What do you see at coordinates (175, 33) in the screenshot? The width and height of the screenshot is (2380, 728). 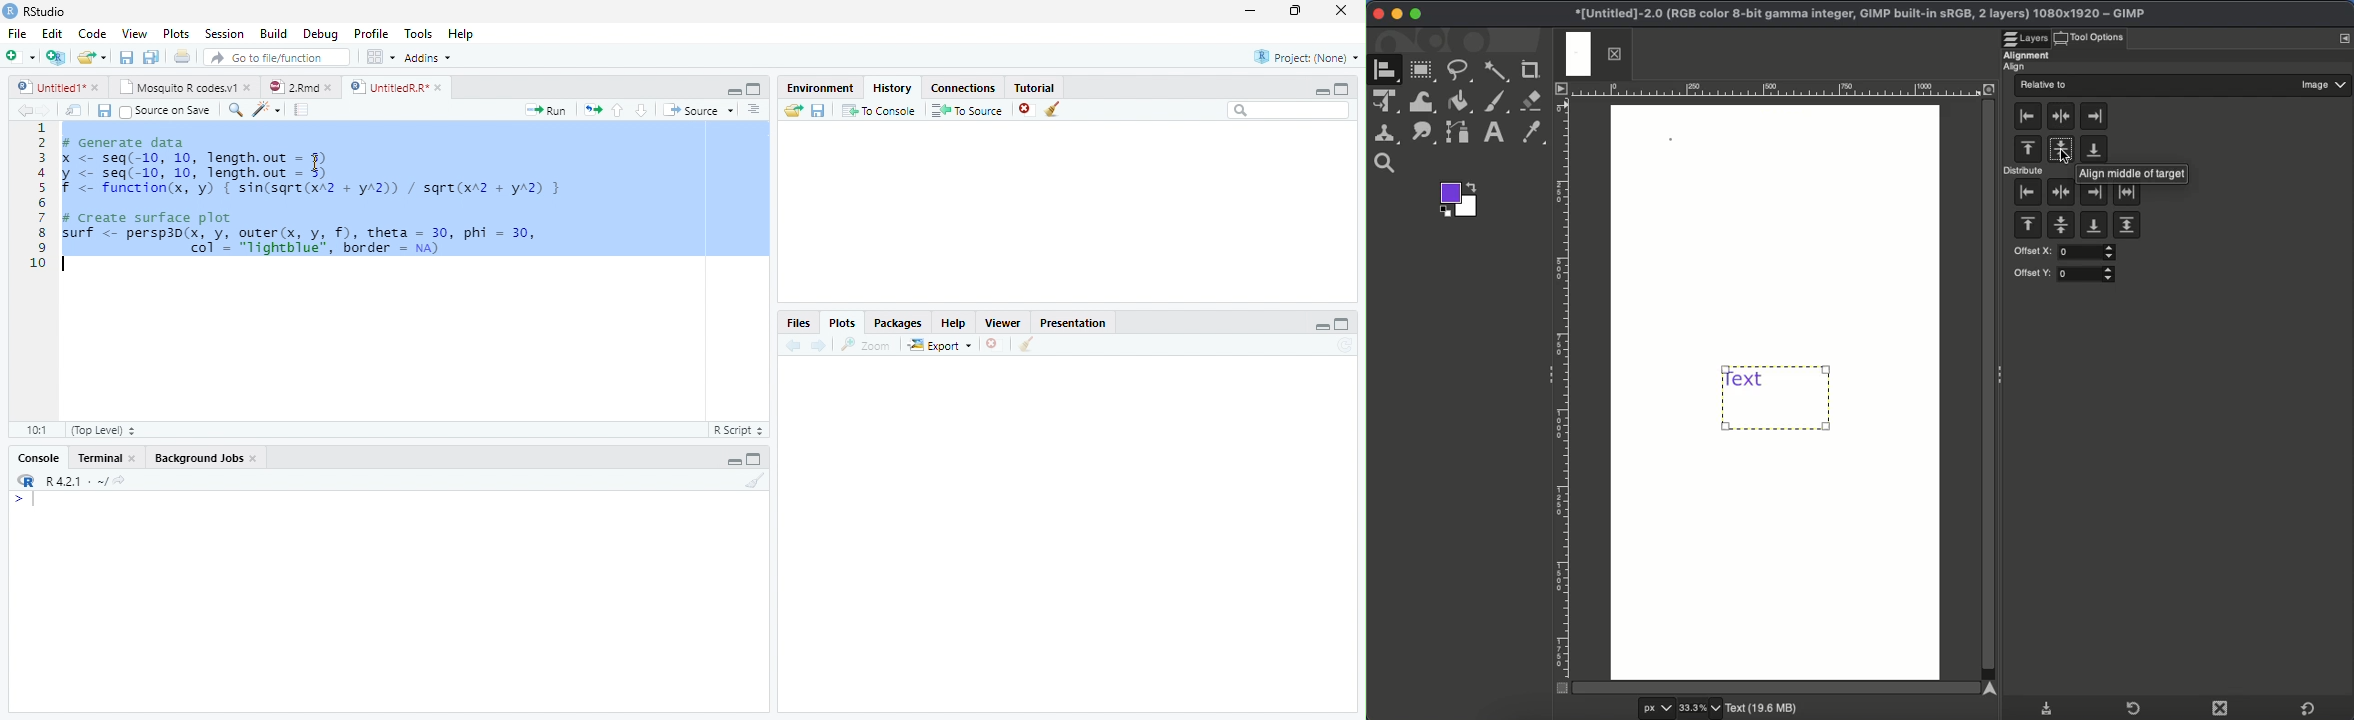 I see `Plots` at bounding box center [175, 33].